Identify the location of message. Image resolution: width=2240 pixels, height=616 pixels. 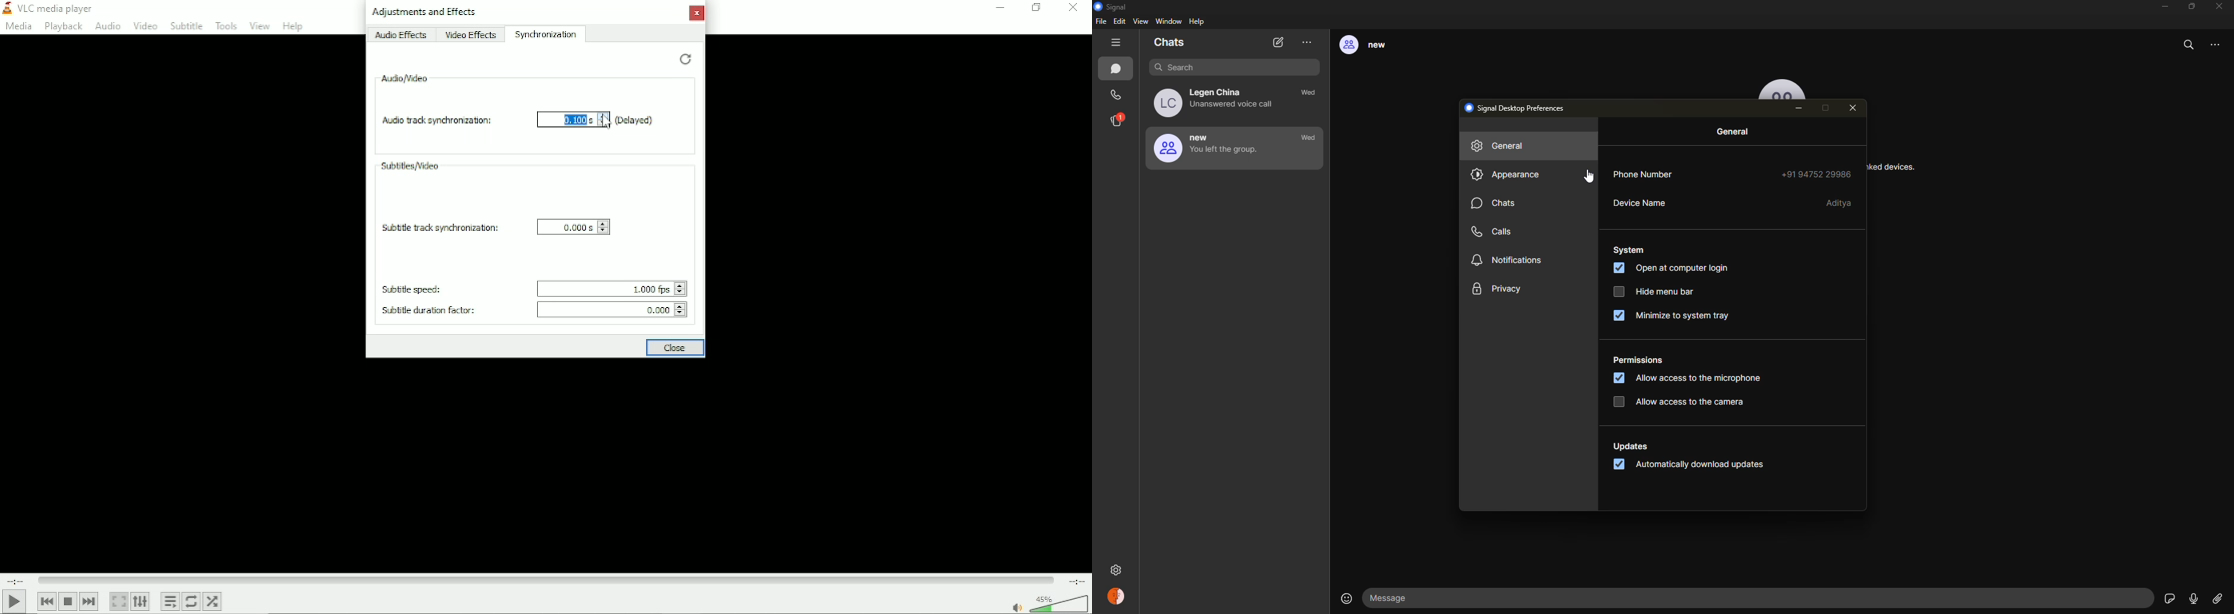
(1396, 598).